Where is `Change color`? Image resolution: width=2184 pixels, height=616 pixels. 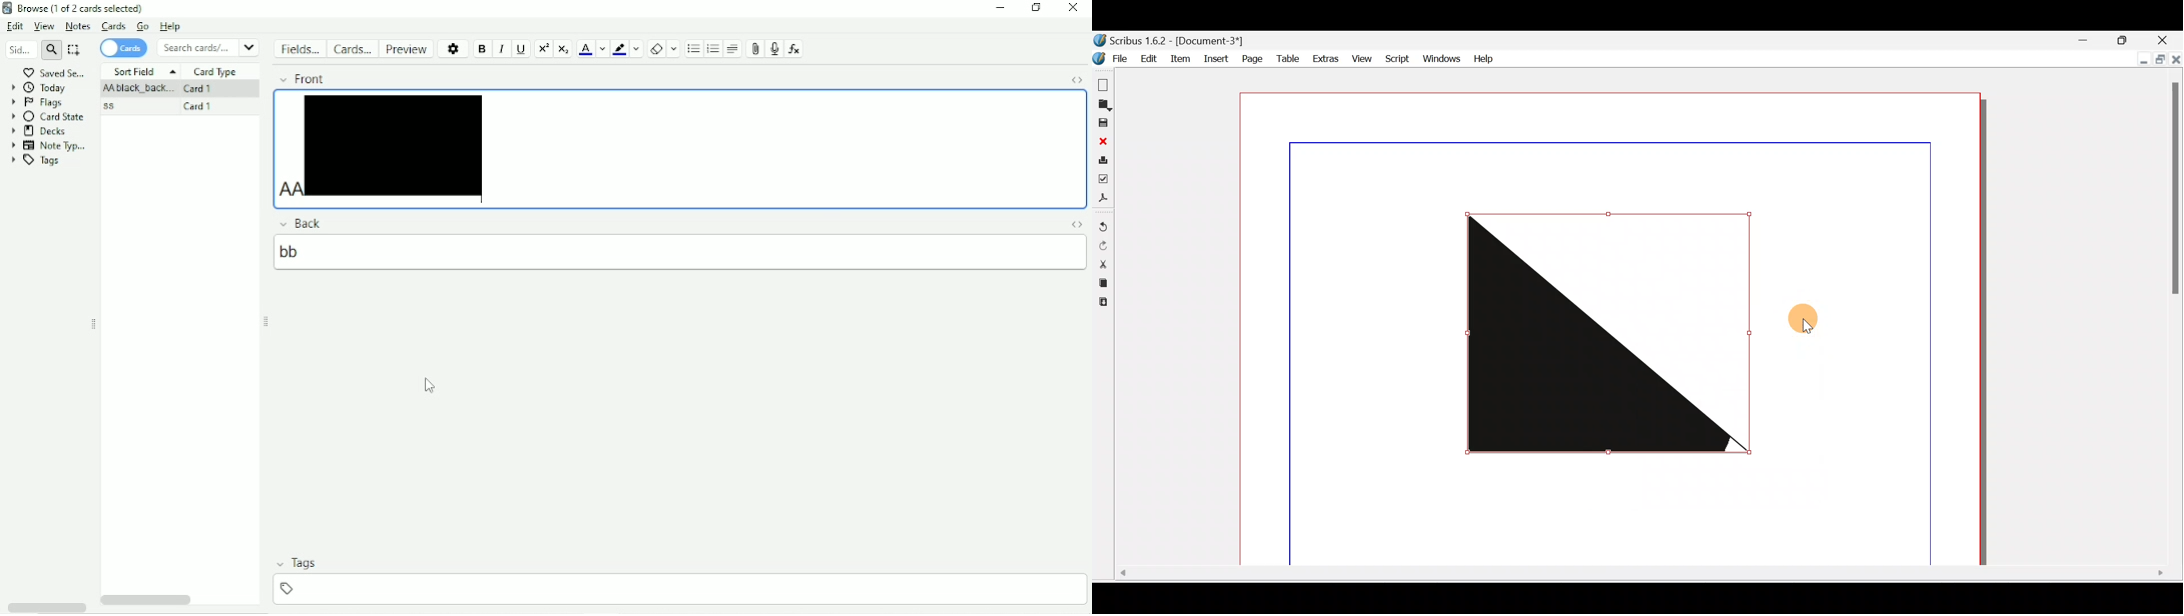
Change color is located at coordinates (636, 49).